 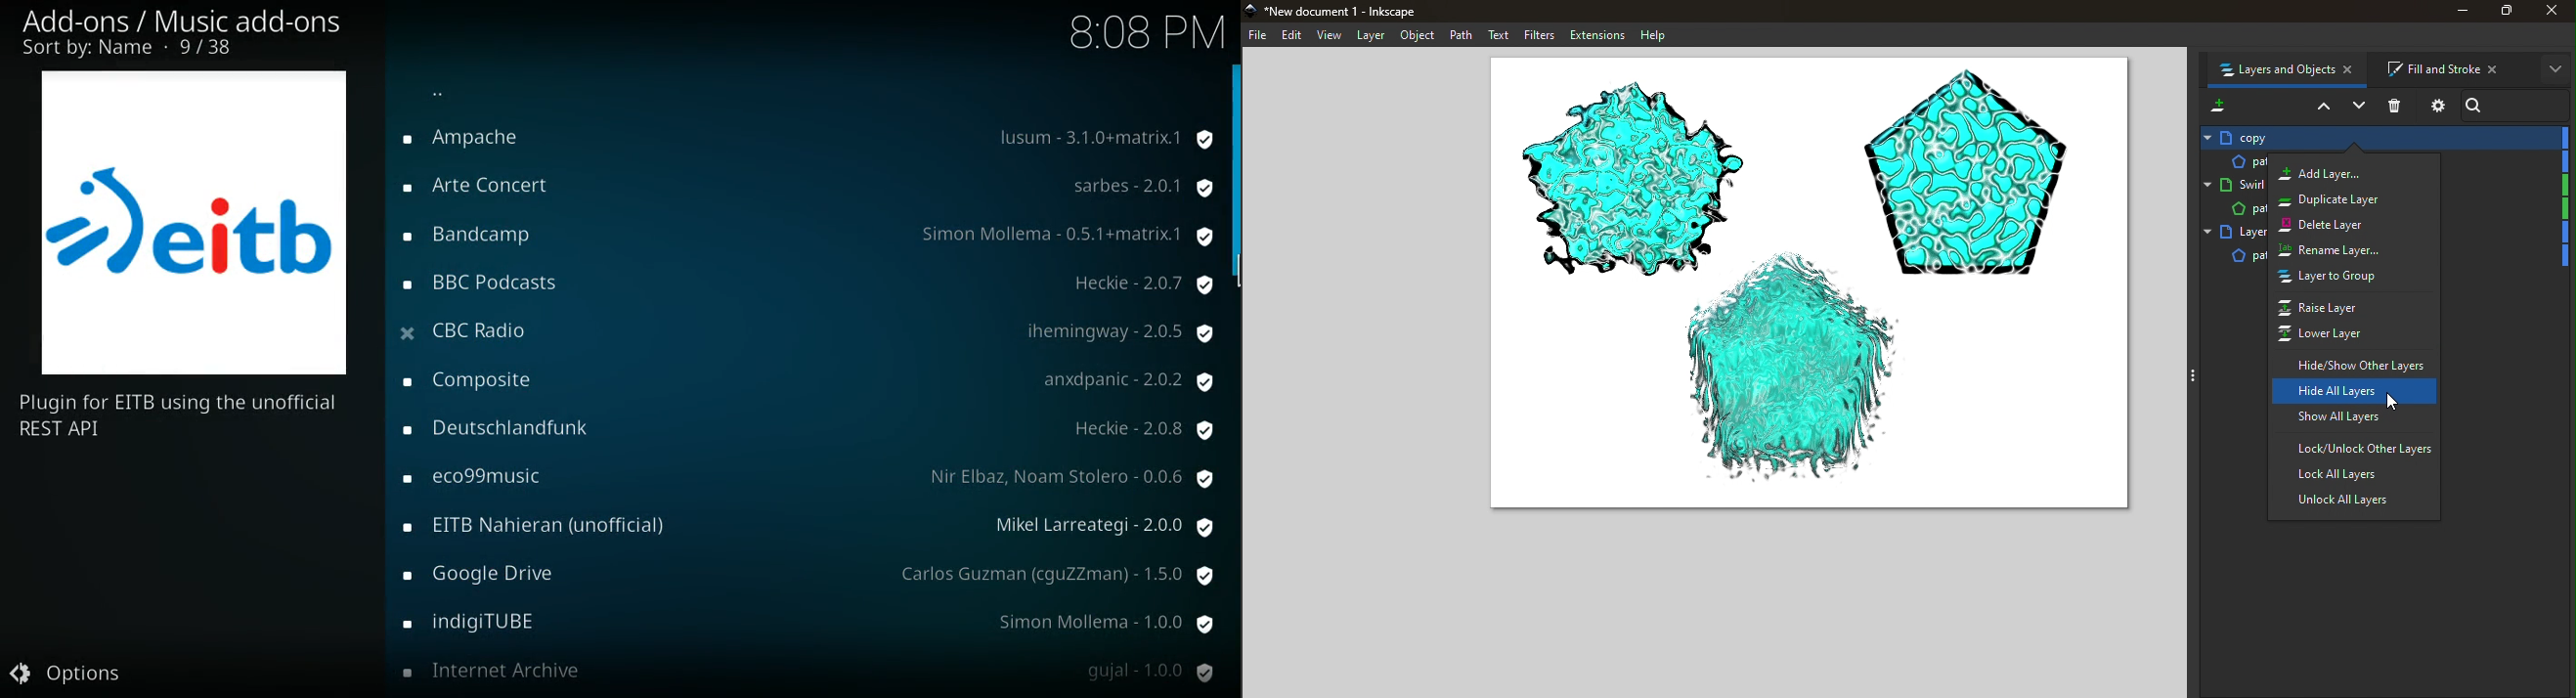 I want to click on colors of the layers, so click(x=2561, y=210).